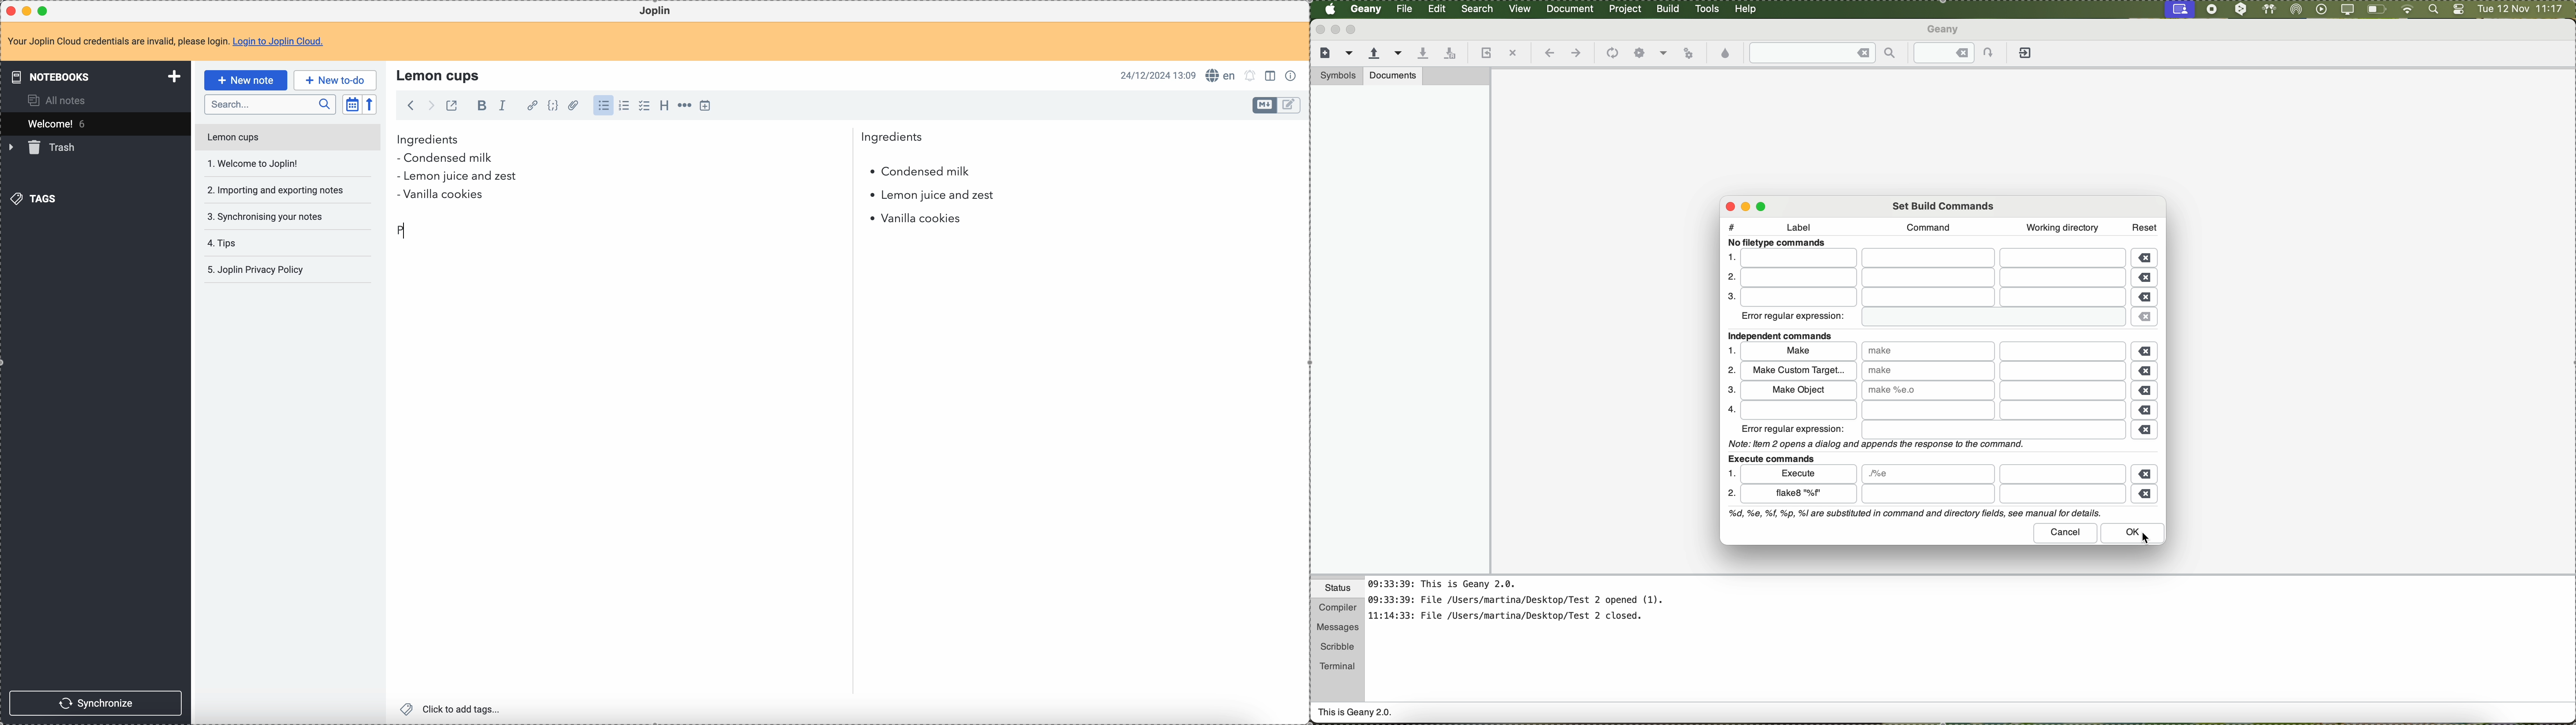 This screenshot has width=2576, height=728. Describe the element at coordinates (553, 106) in the screenshot. I see `code` at that location.